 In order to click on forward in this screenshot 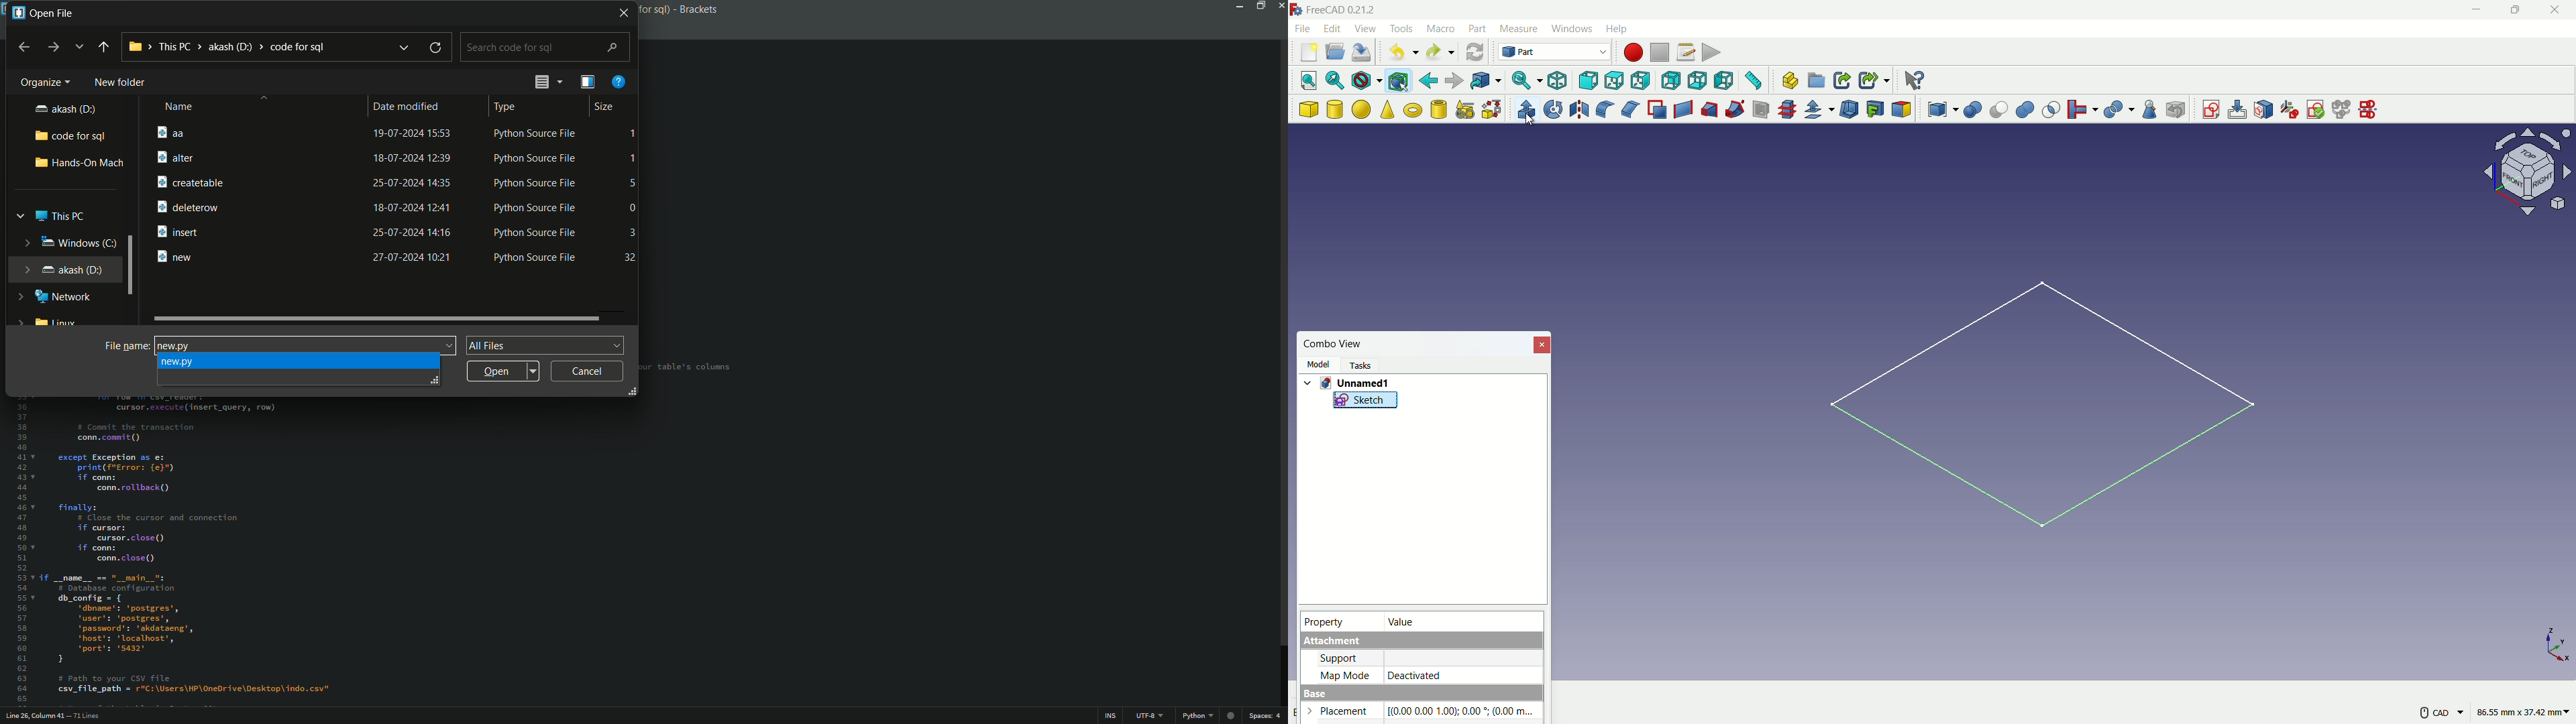, I will do `click(51, 48)`.